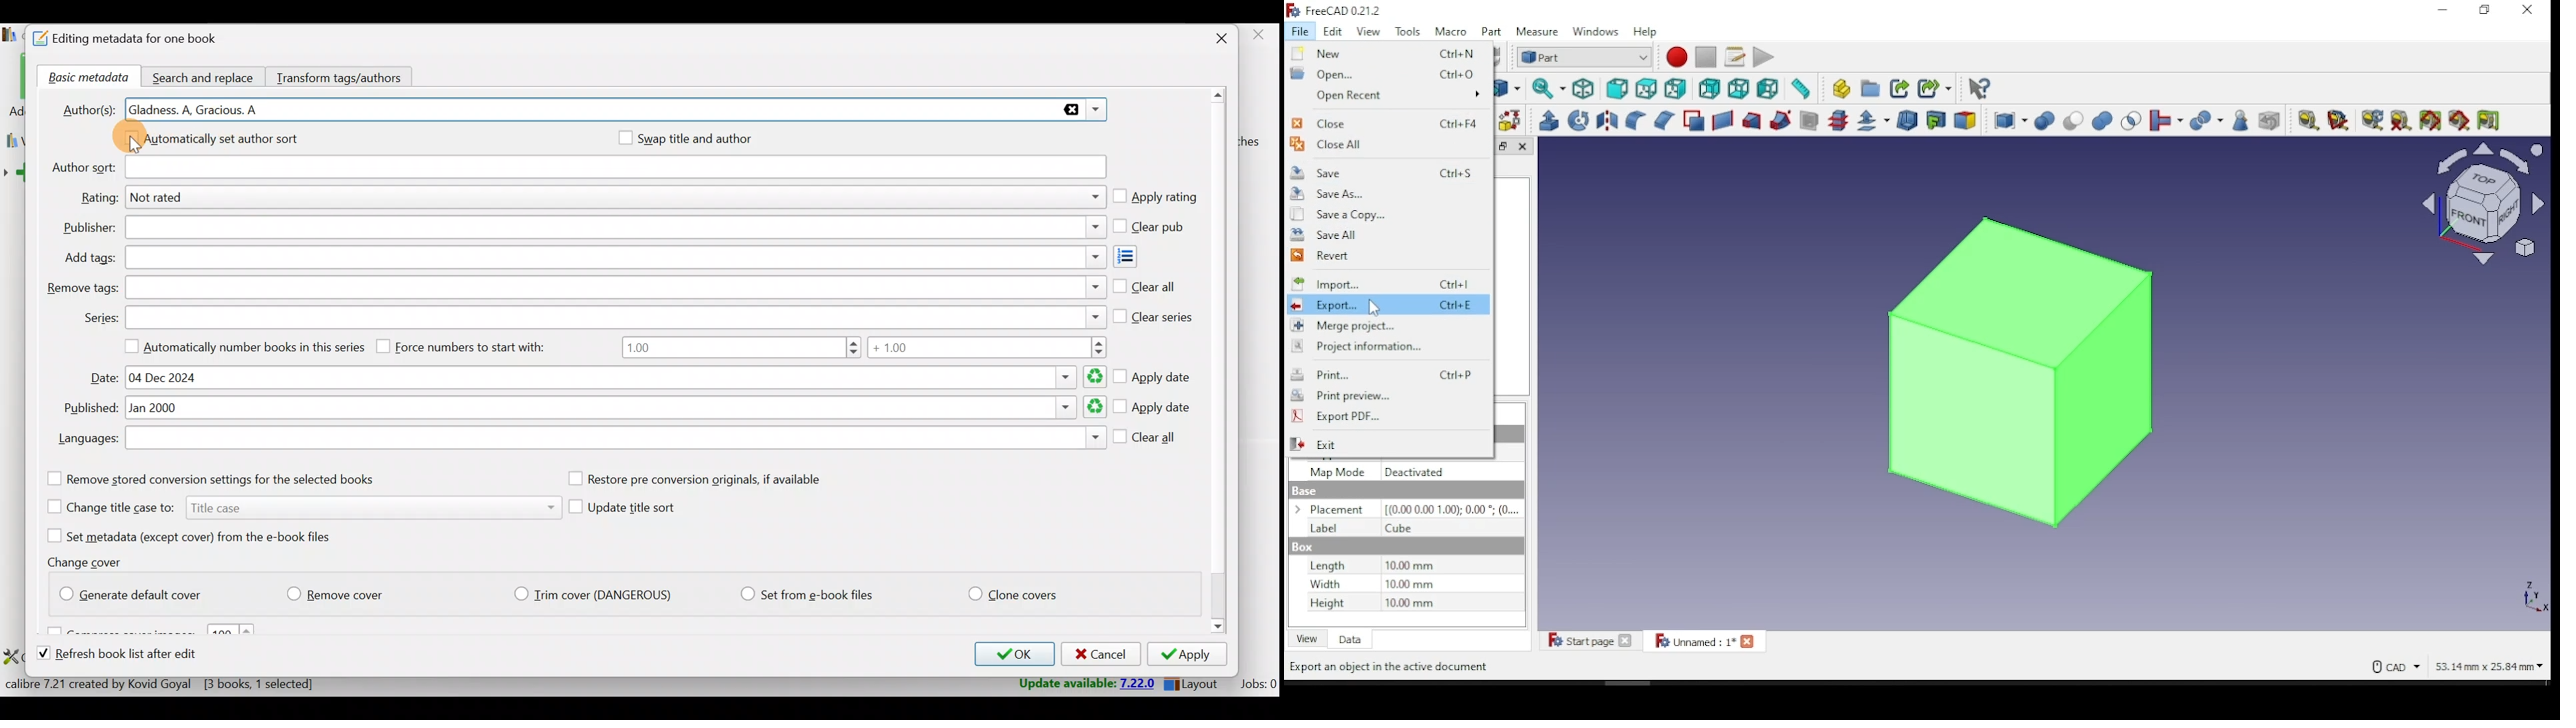 The height and width of the screenshot is (728, 2576). Describe the element at coordinates (1384, 444) in the screenshot. I see `Exit` at that location.